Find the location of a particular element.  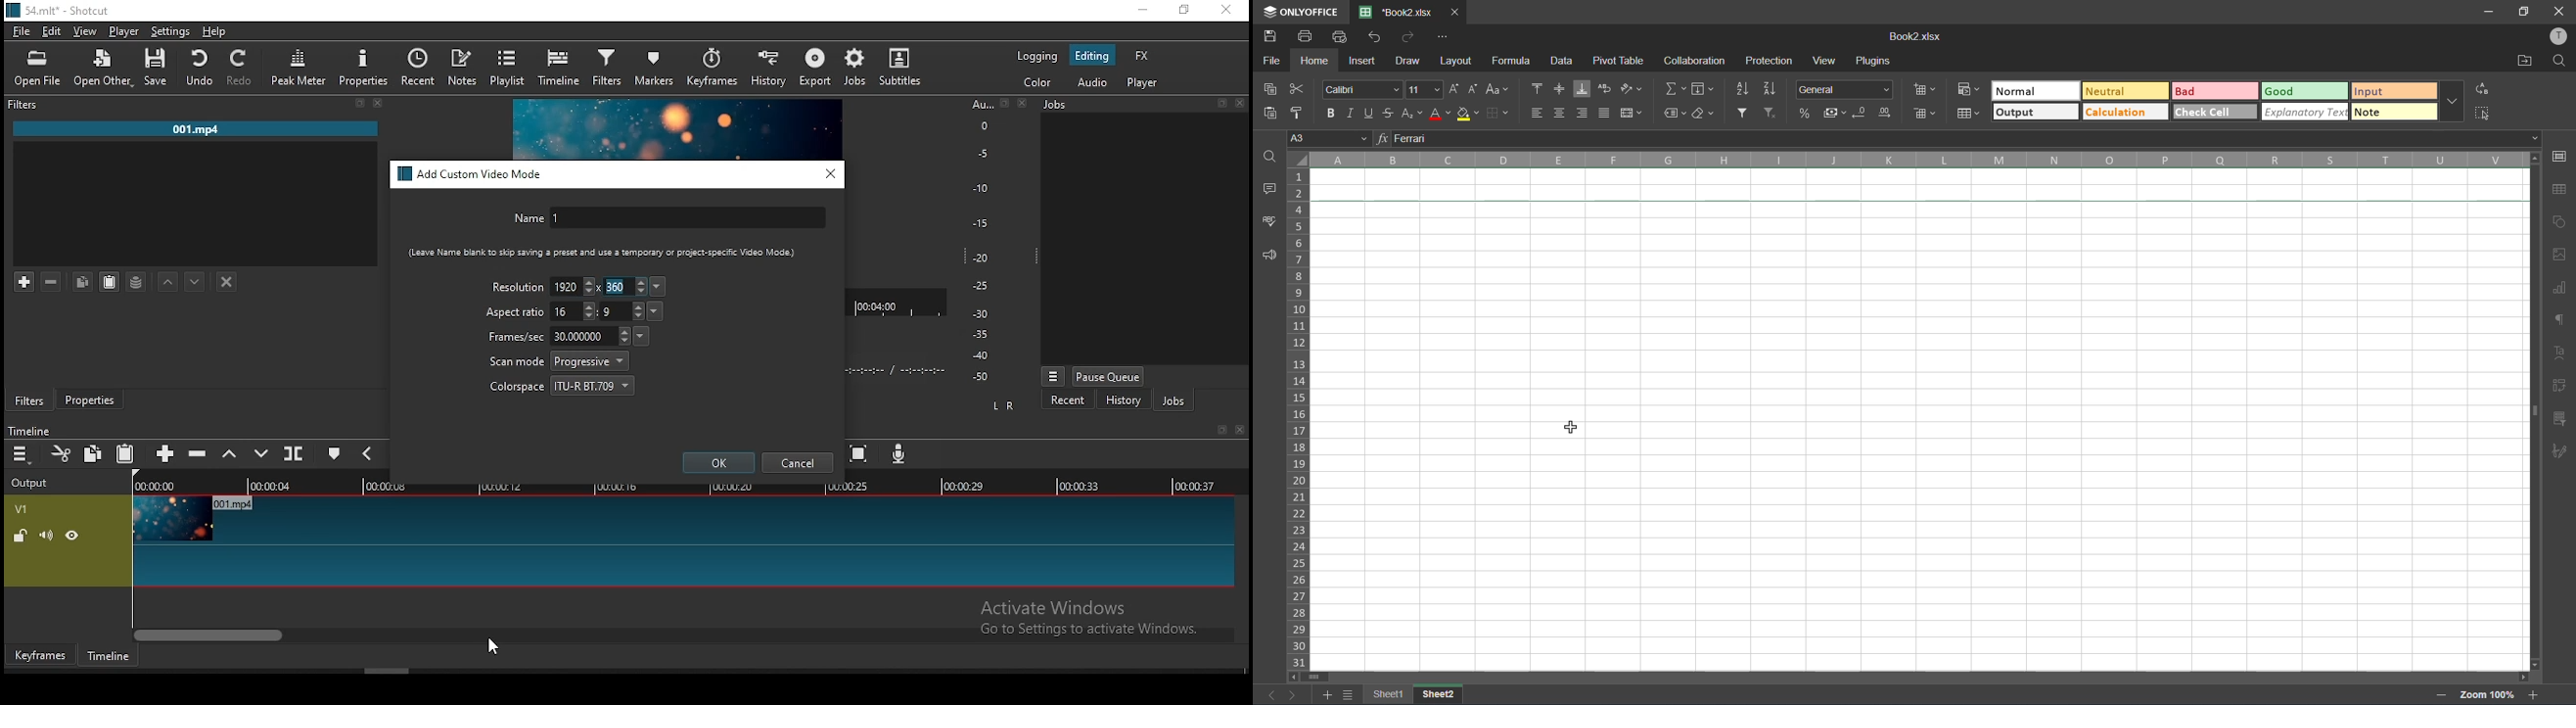

profile is located at coordinates (2560, 37).